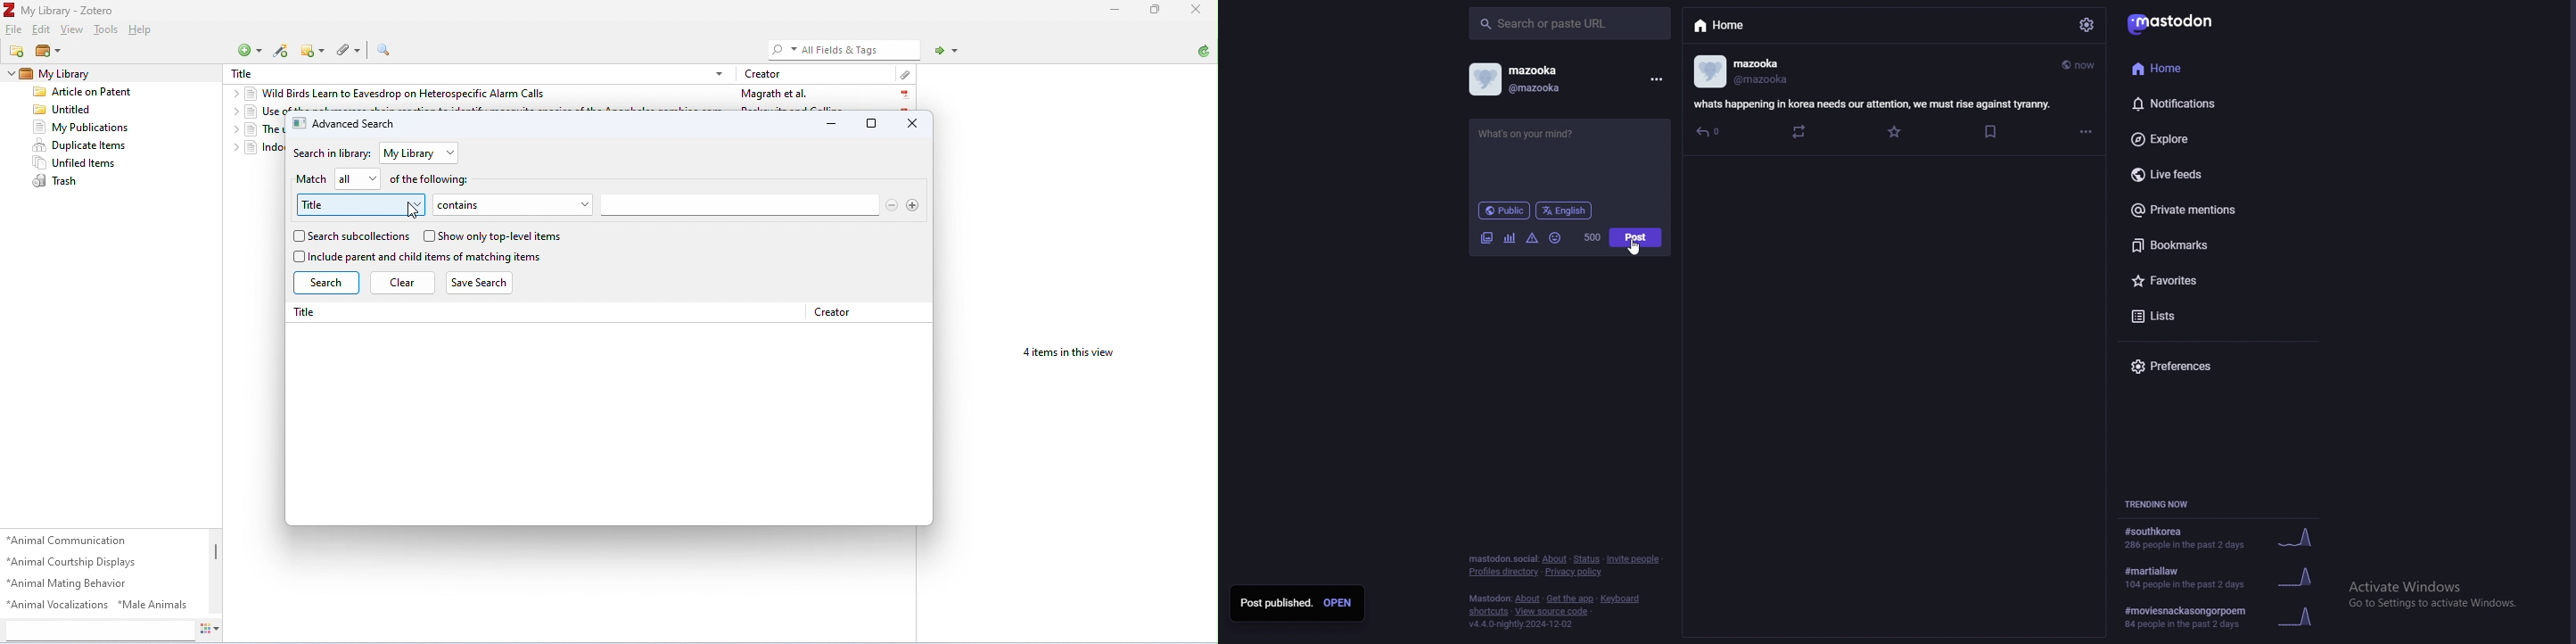  Describe the element at coordinates (234, 93) in the screenshot. I see `drop-down` at that location.